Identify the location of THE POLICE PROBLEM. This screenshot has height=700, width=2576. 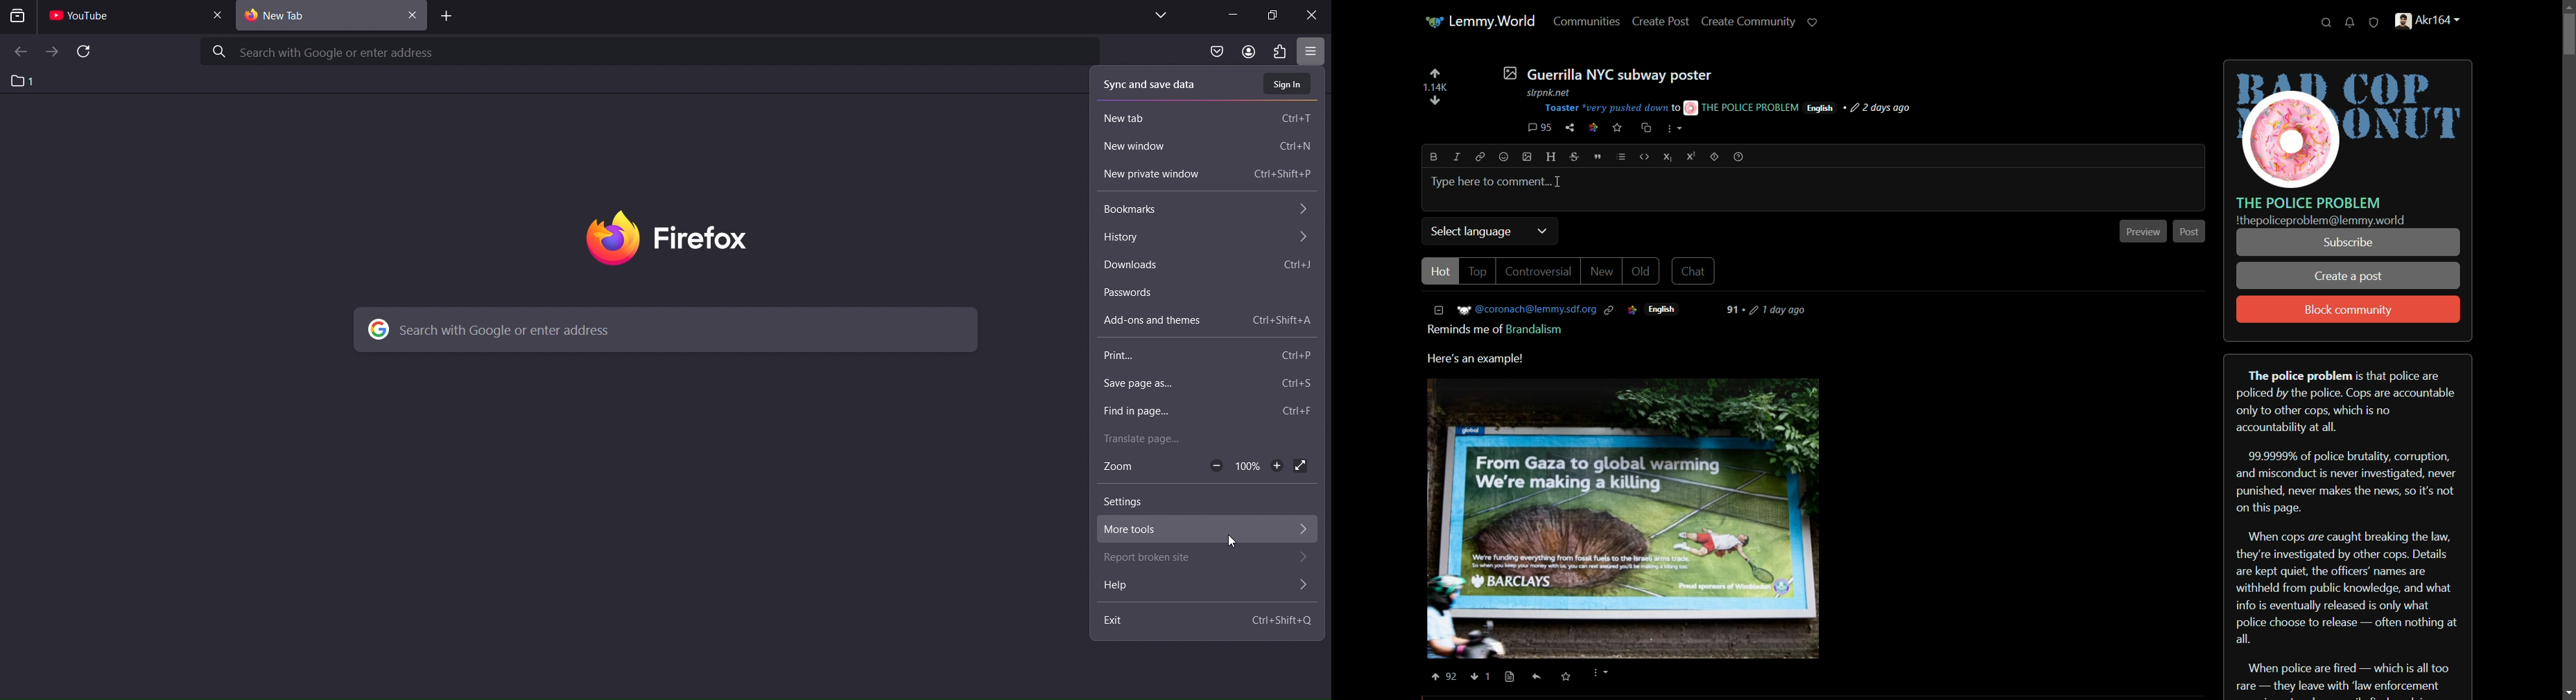
(1742, 107).